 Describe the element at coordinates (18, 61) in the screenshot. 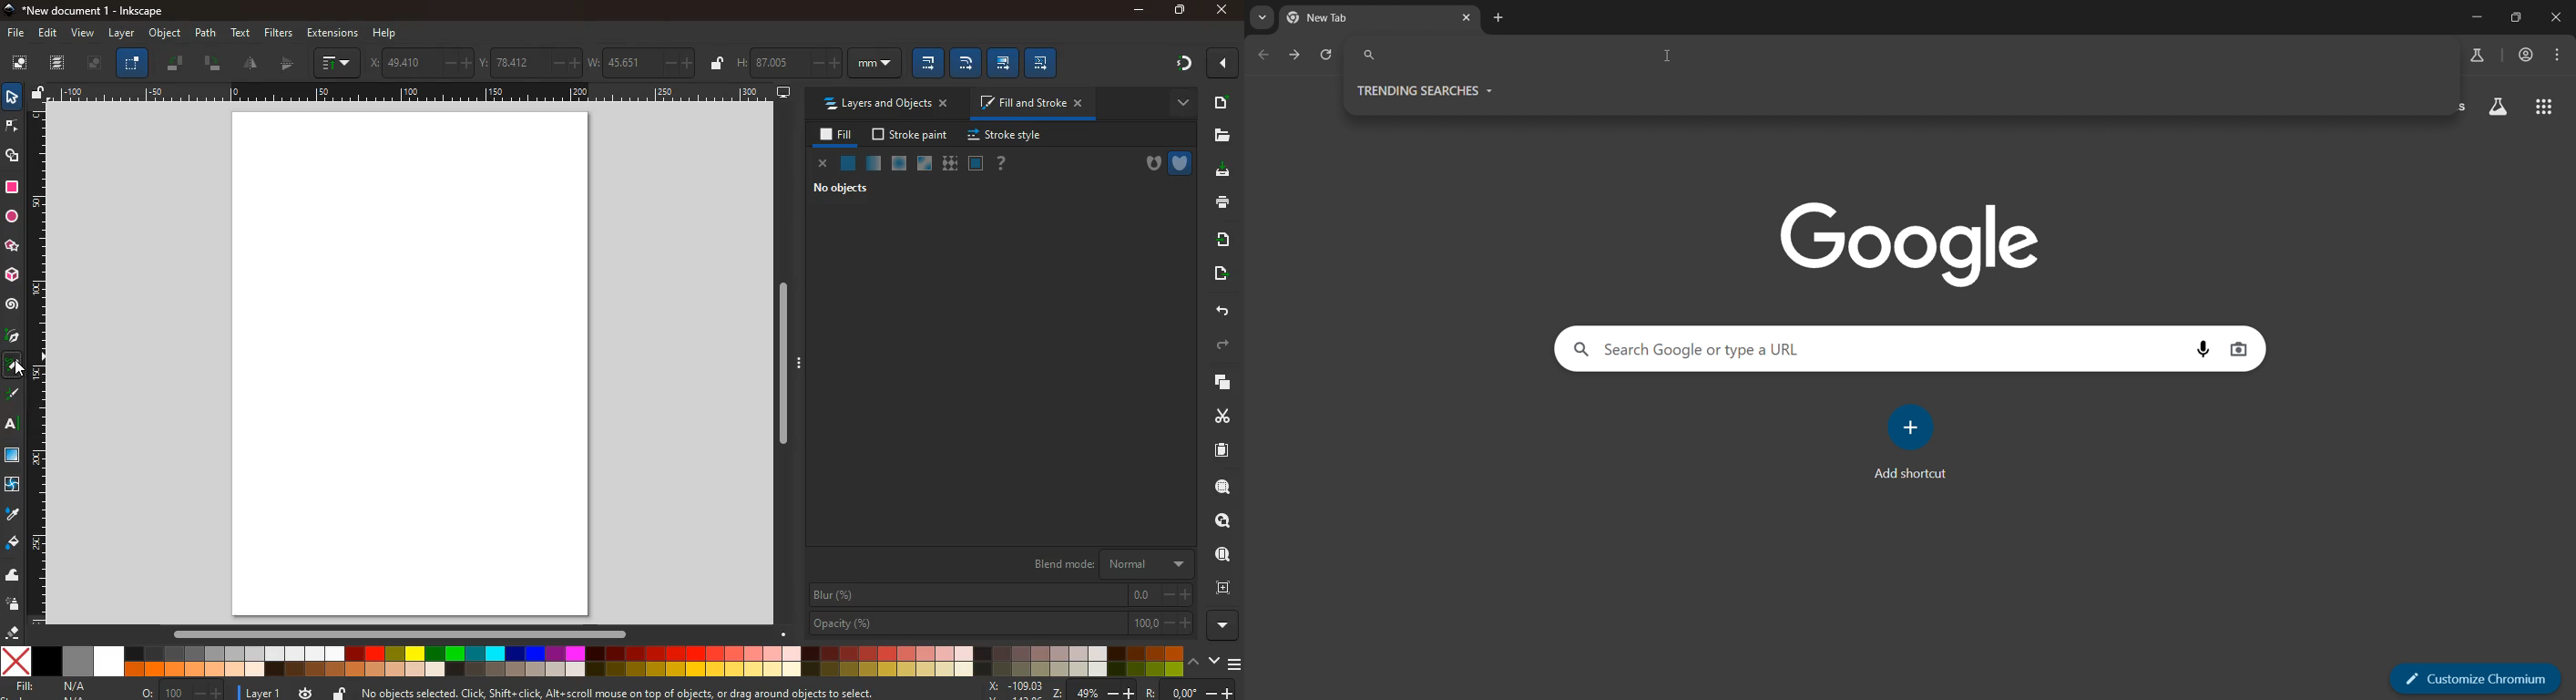

I see `image` at that location.